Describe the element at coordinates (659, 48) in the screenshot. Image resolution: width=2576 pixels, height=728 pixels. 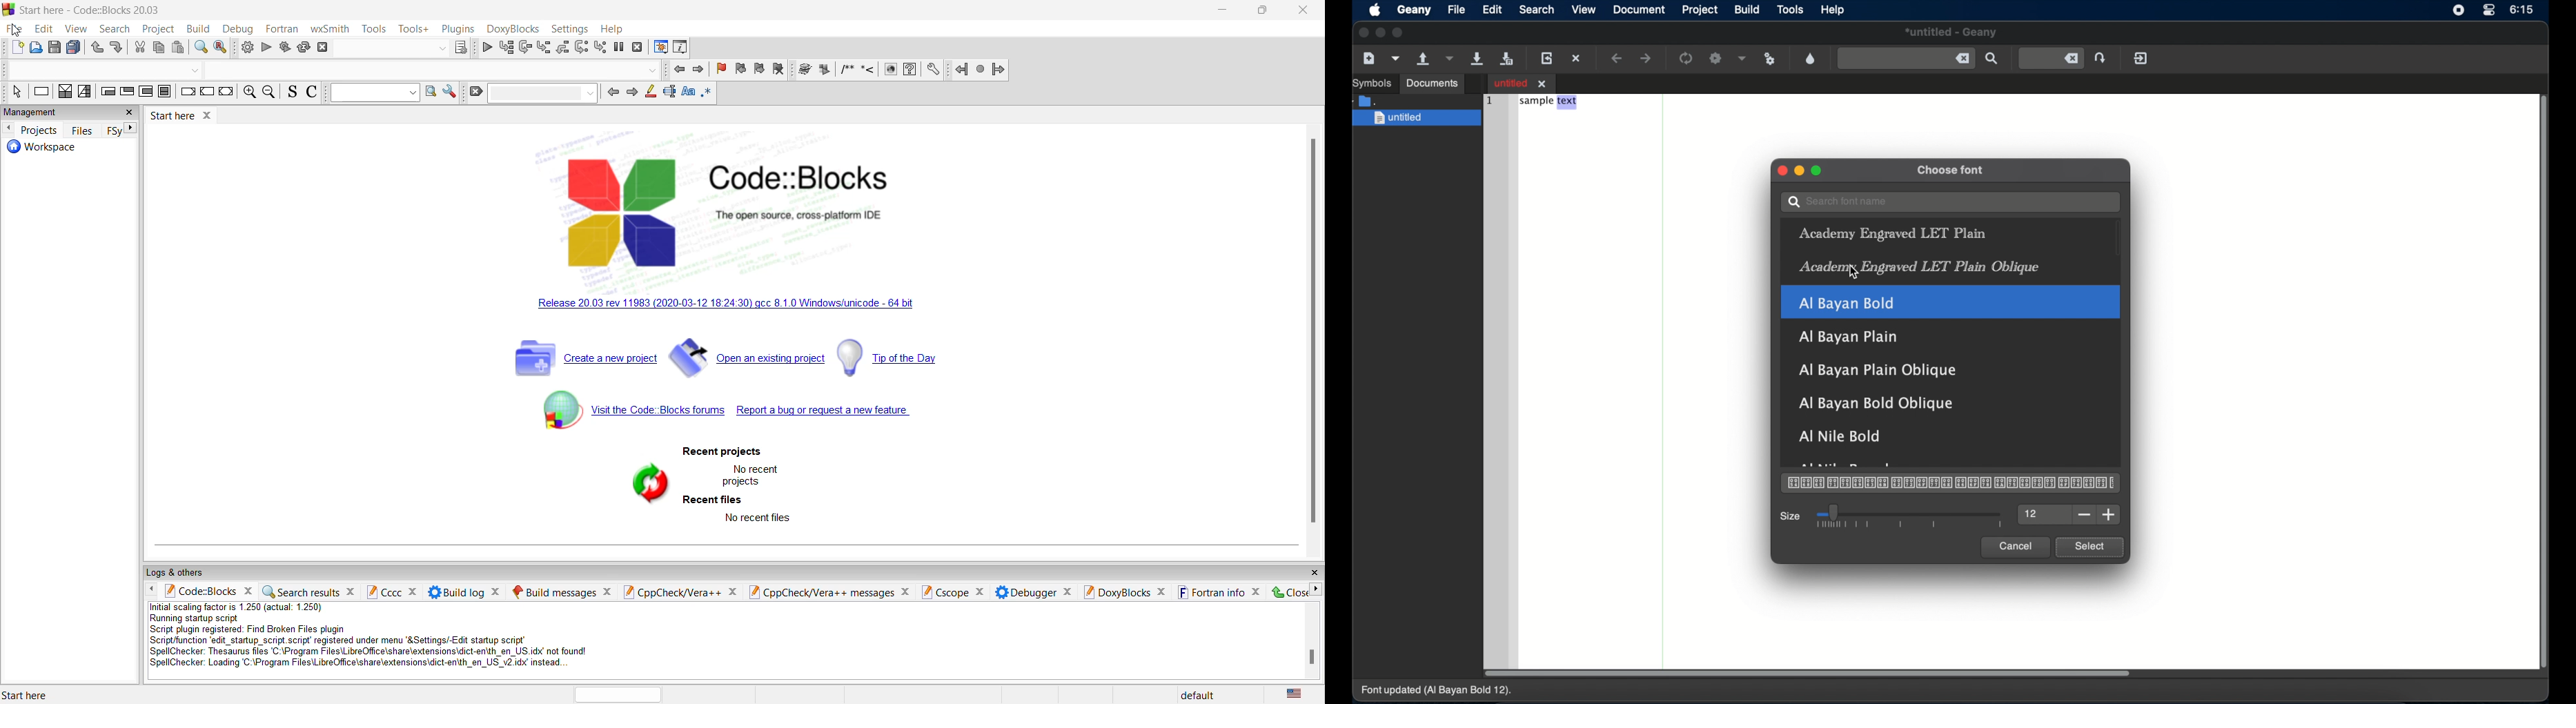
I see `debugger windows` at that location.